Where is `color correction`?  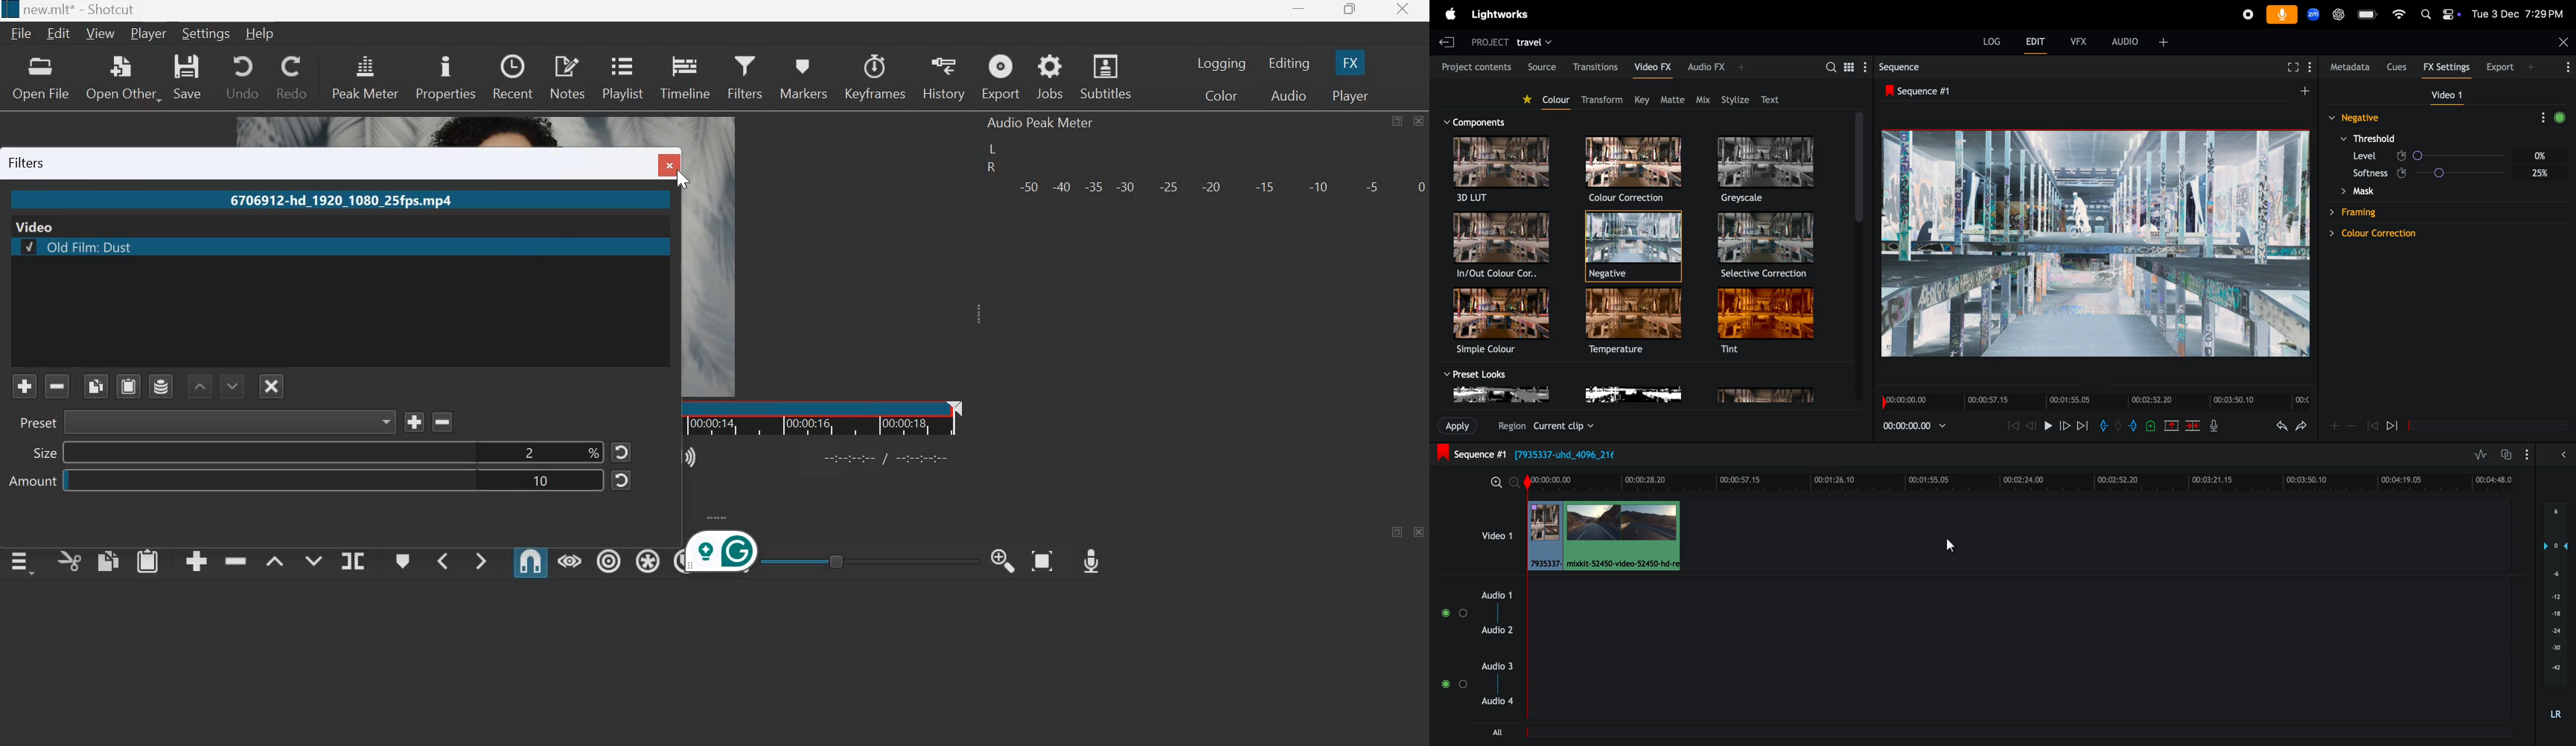 color correction is located at coordinates (2419, 139).